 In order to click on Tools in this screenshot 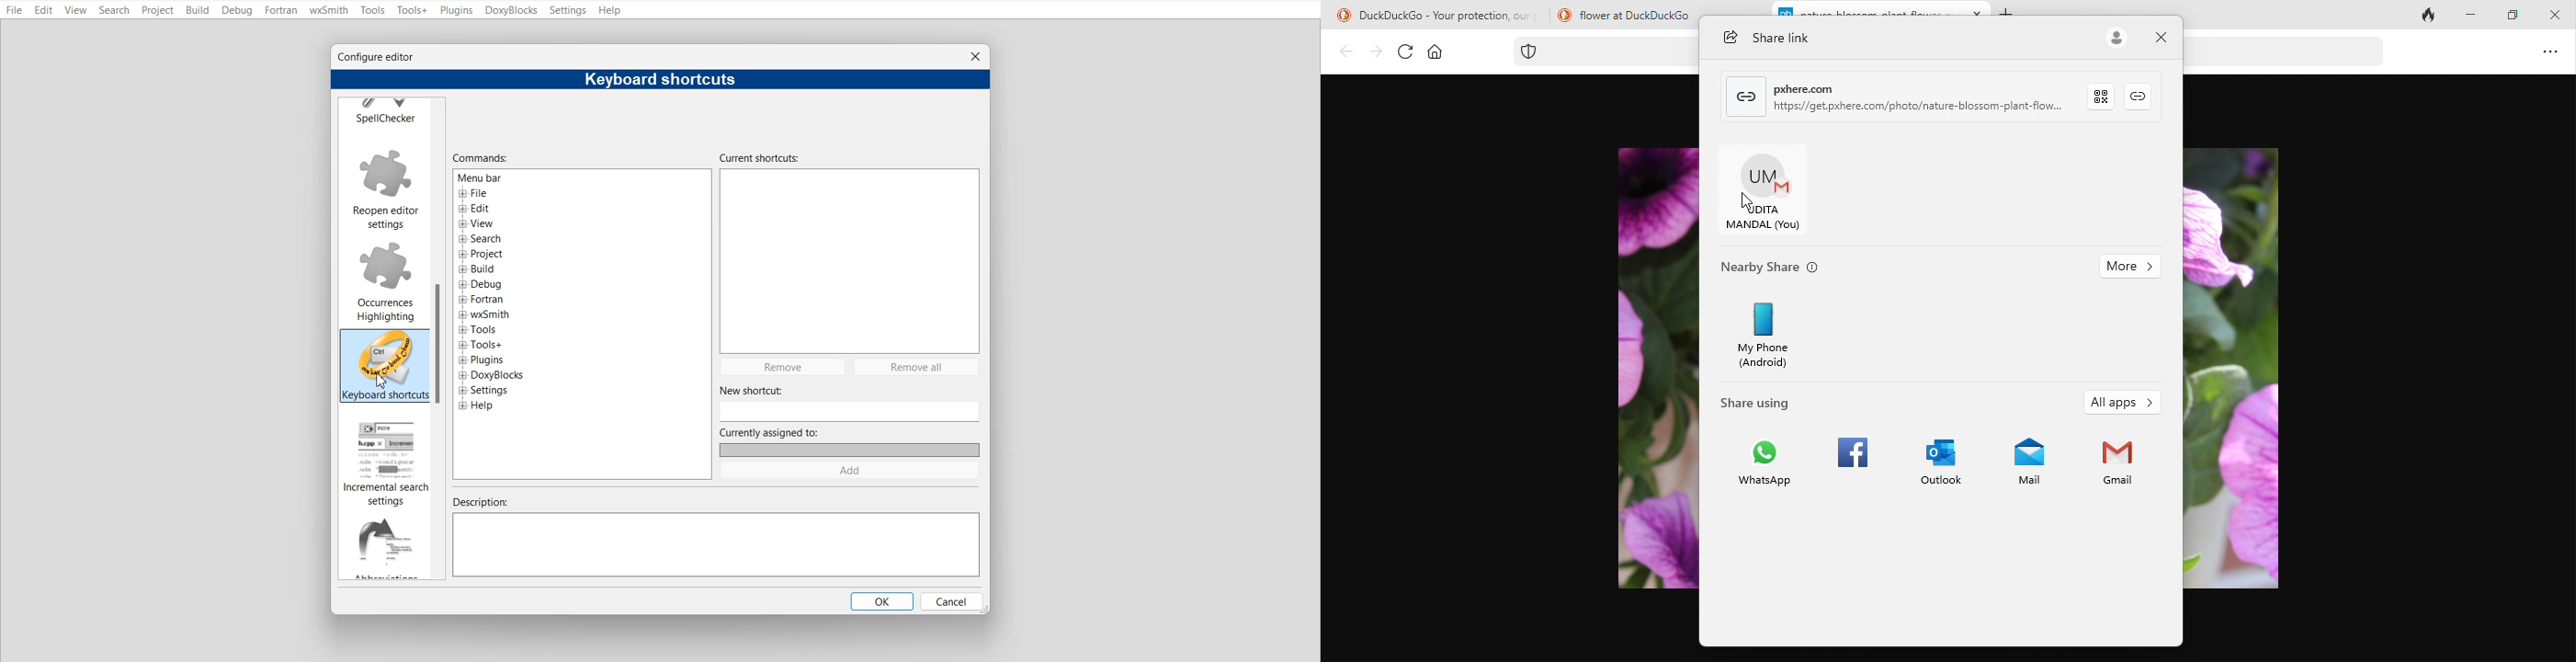, I will do `click(373, 10)`.